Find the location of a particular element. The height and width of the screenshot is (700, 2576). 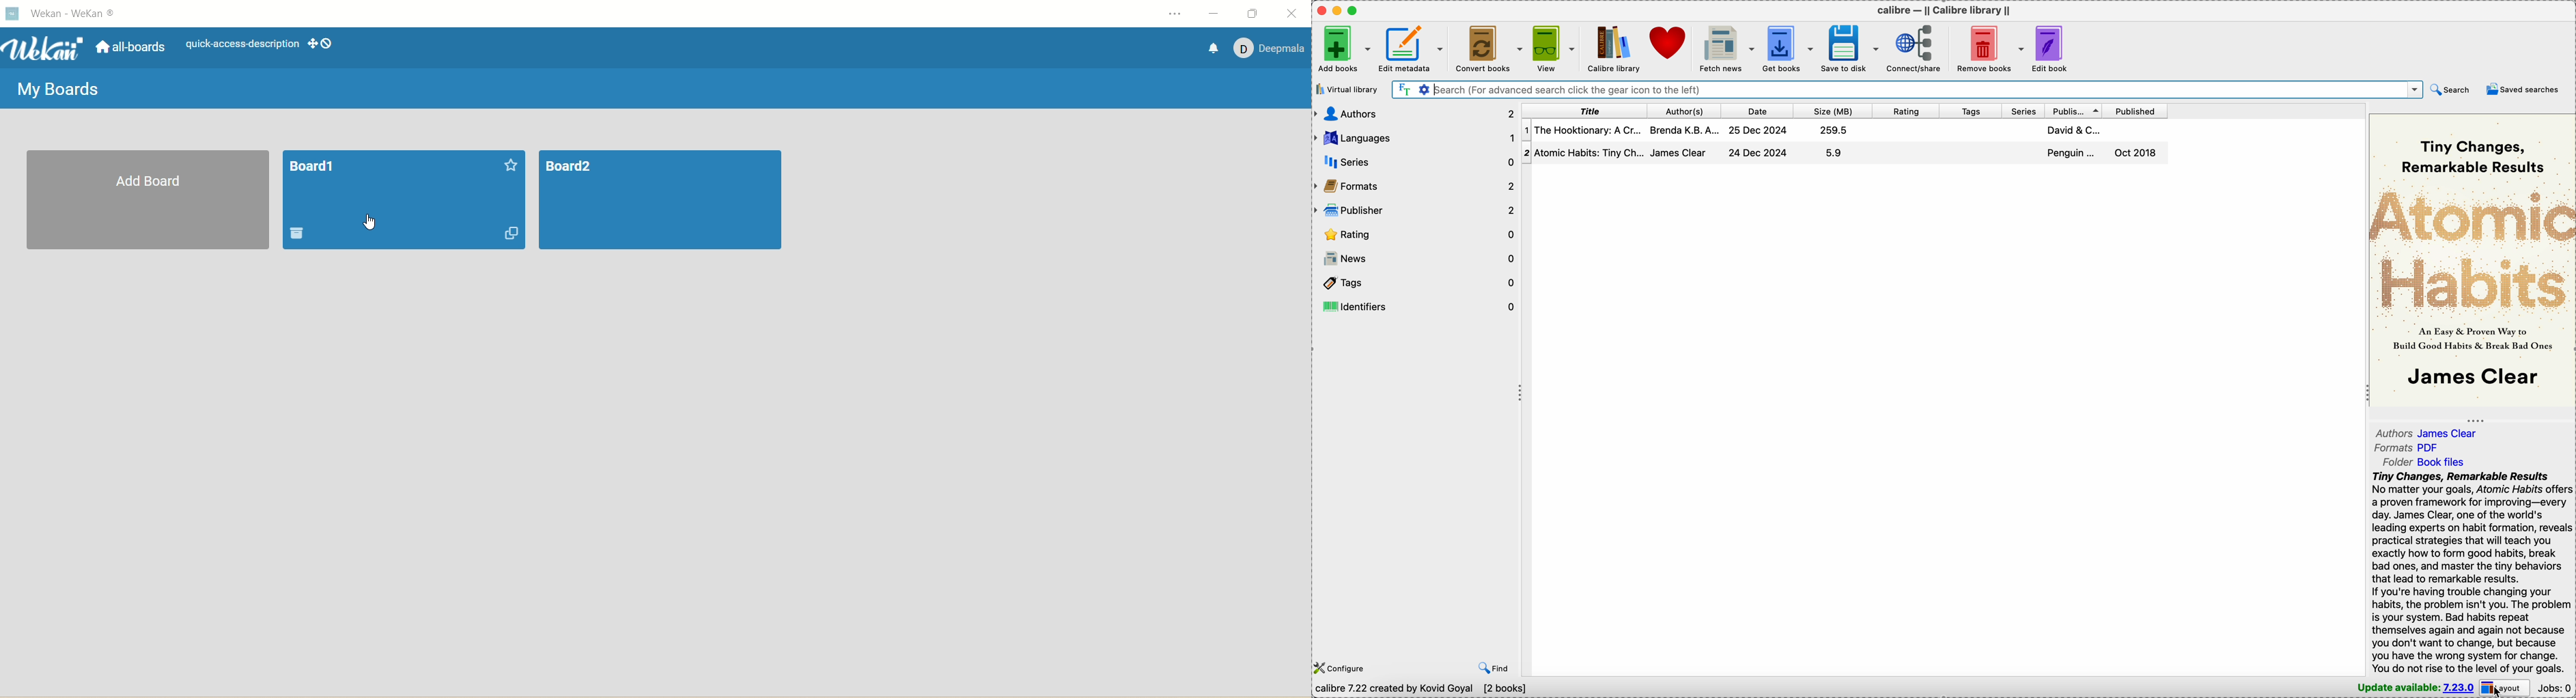

maximize is located at coordinates (1355, 11).